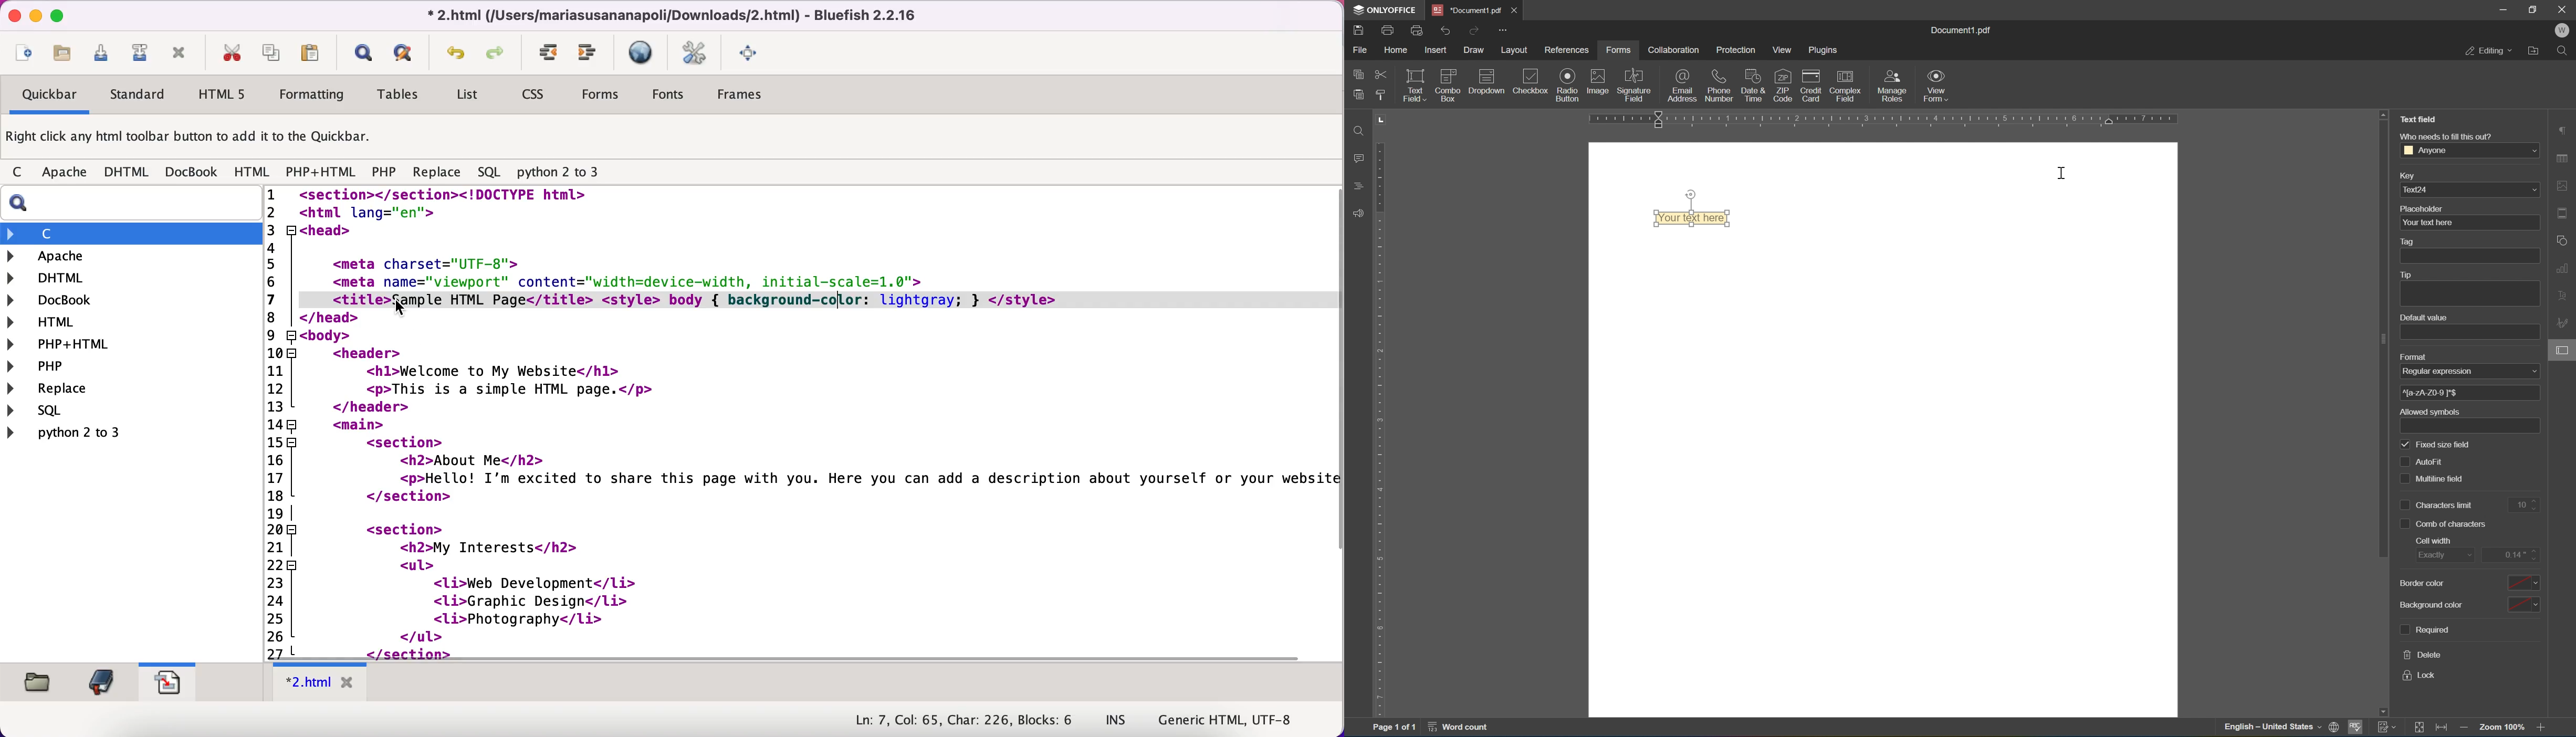  What do you see at coordinates (2432, 604) in the screenshot?
I see `background color` at bounding box center [2432, 604].